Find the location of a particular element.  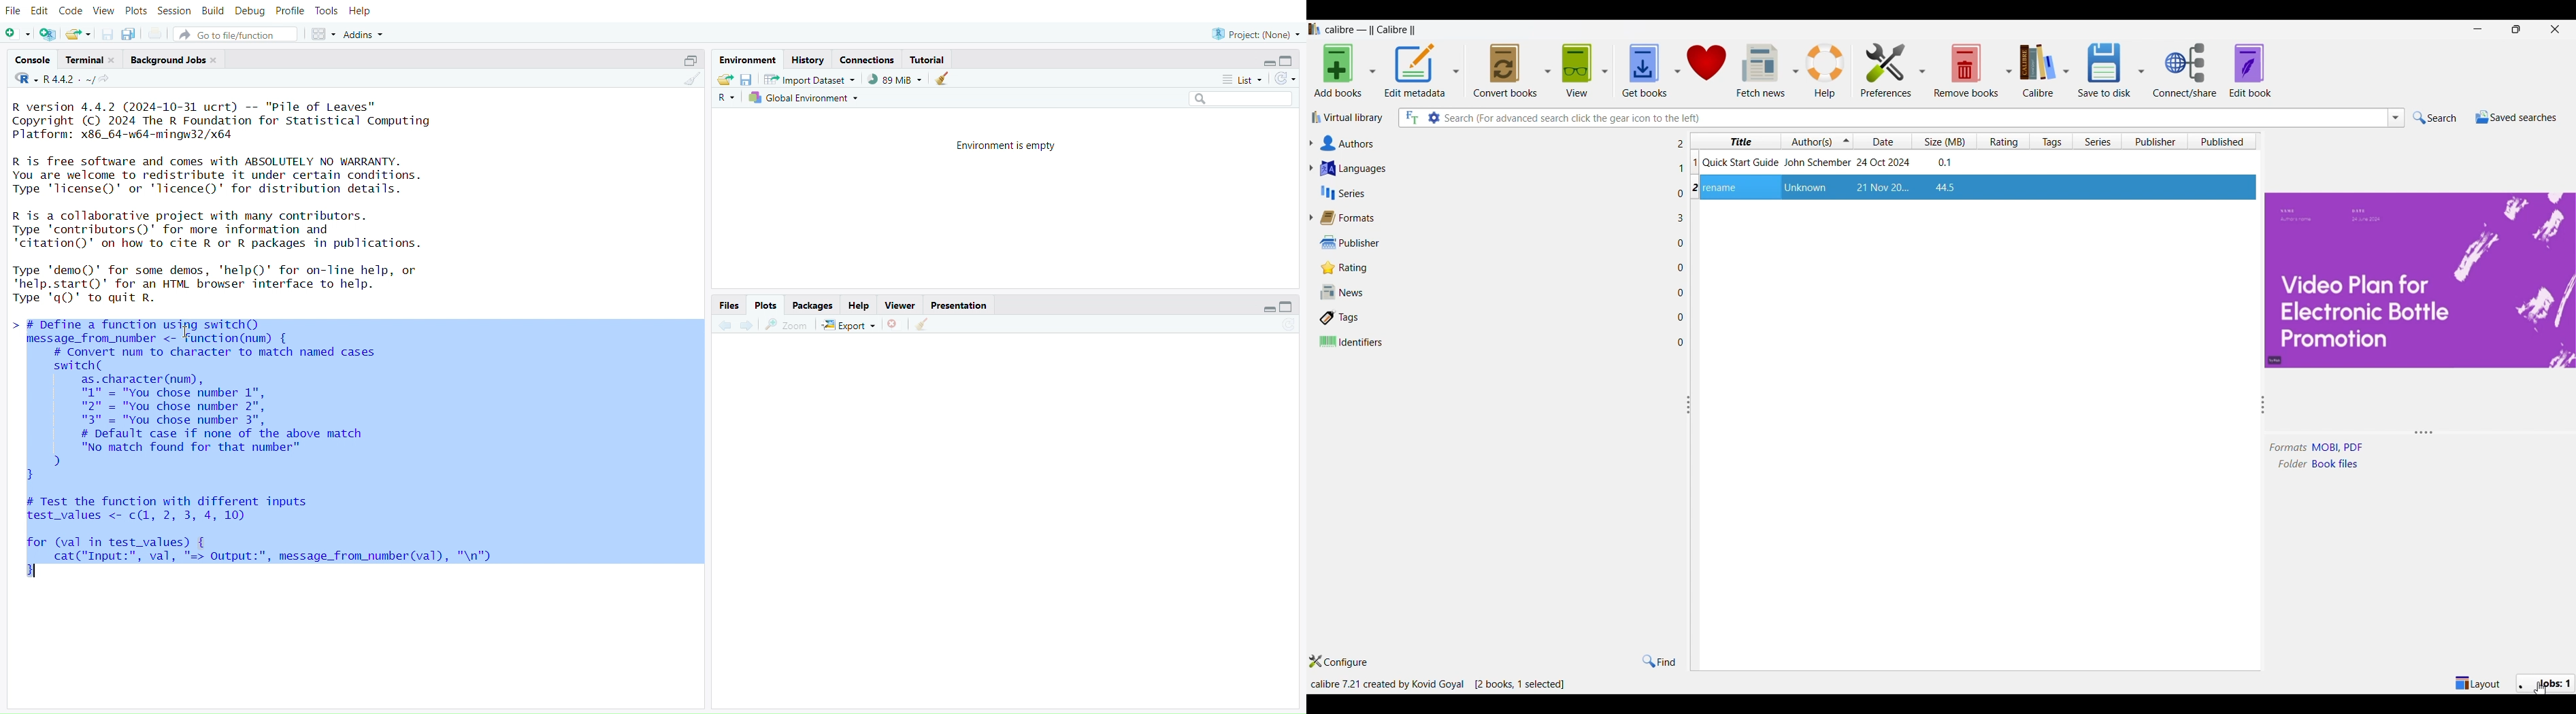

Background Jobs is located at coordinates (174, 57).